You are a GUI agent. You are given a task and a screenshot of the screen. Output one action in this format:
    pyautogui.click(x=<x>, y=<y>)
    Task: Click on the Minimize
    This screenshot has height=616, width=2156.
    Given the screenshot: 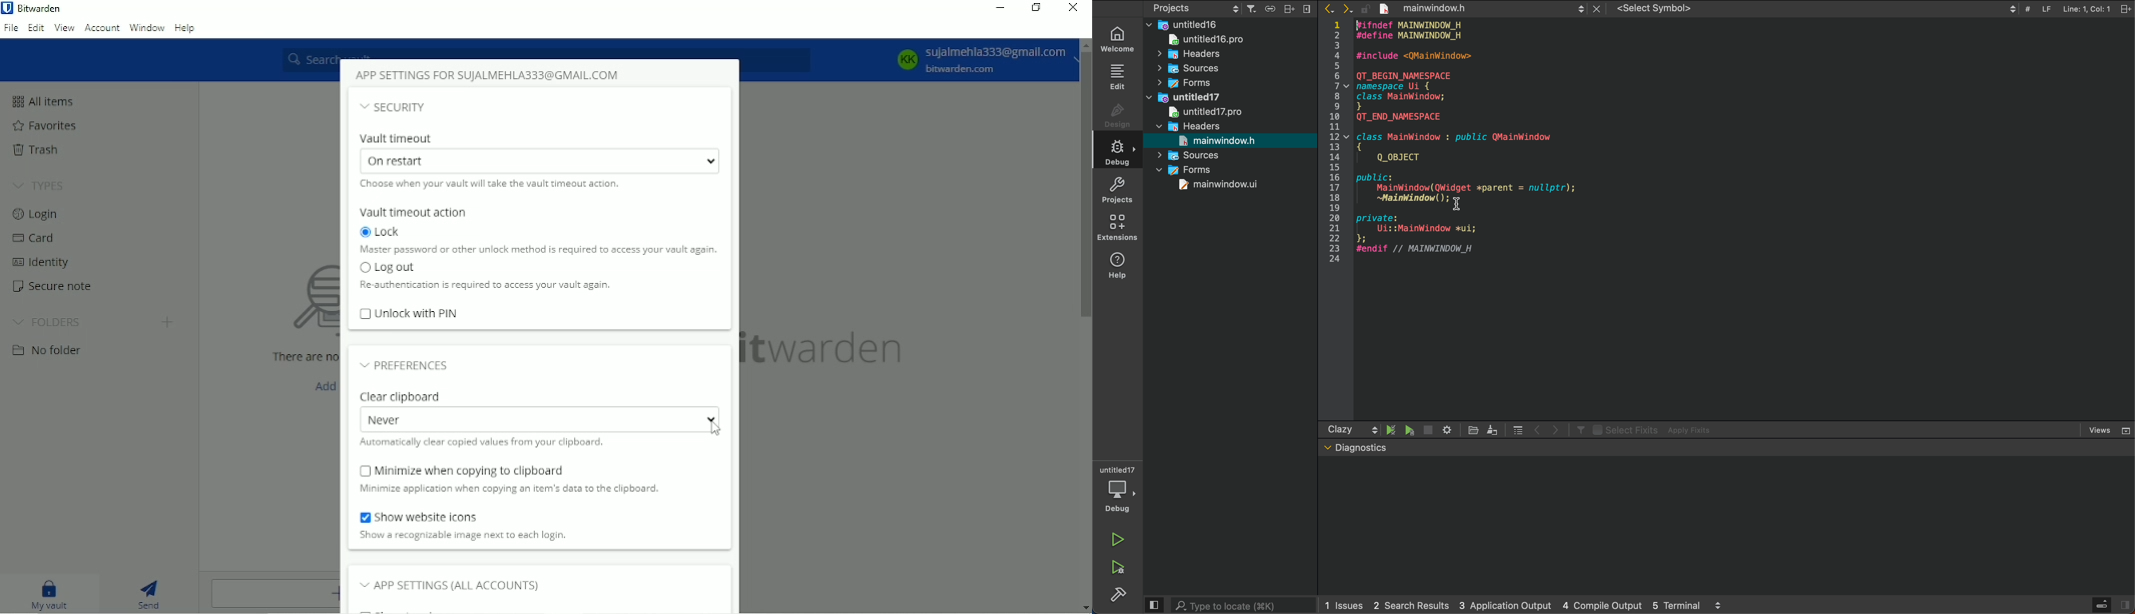 What is the action you would take?
    pyautogui.click(x=1001, y=8)
    